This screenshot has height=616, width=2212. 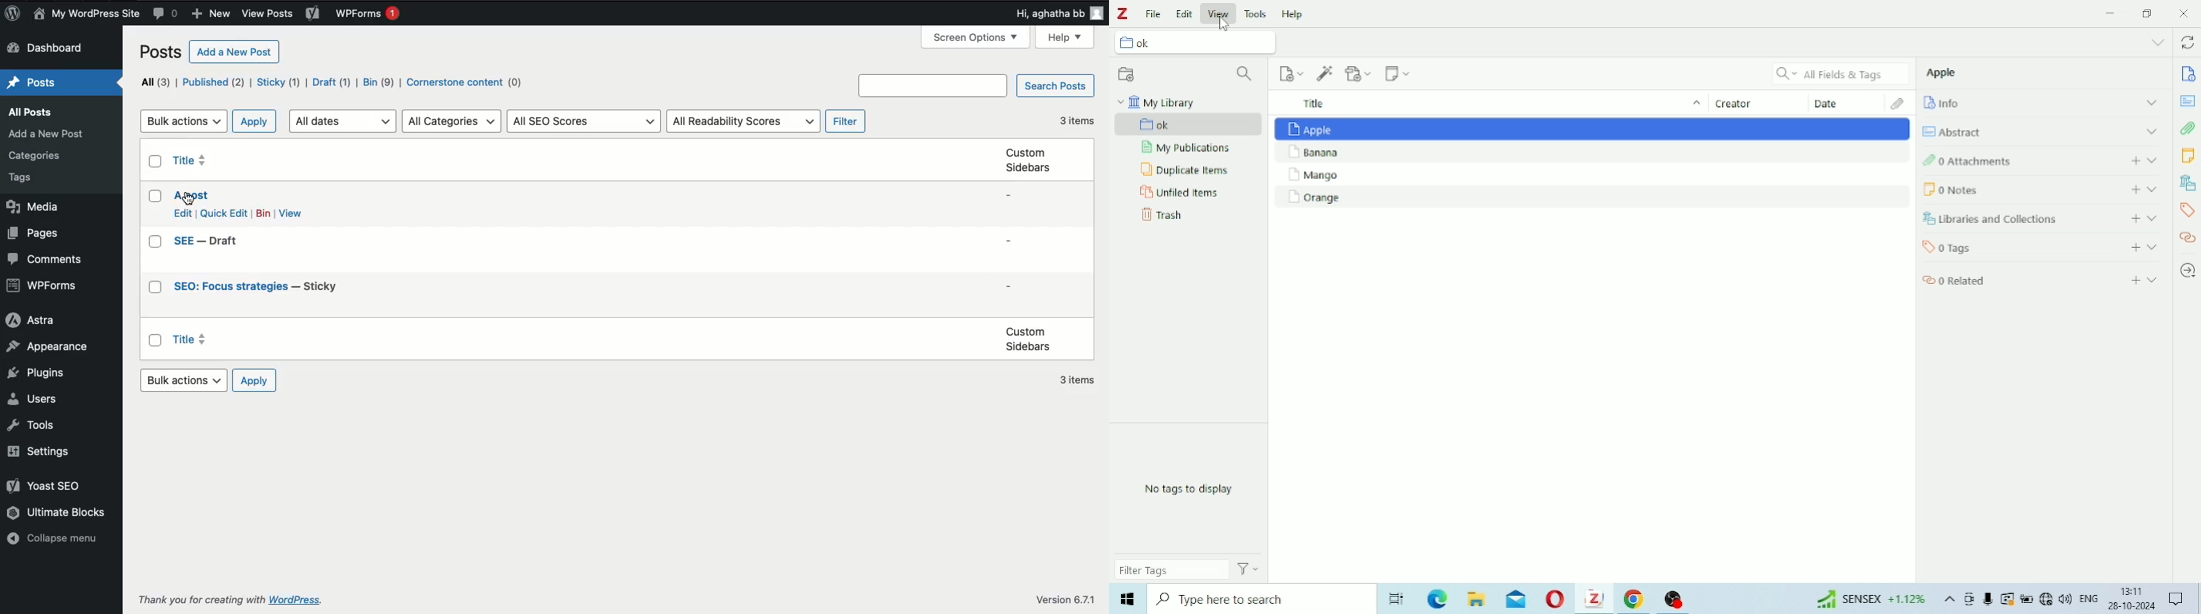 What do you see at coordinates (187, 212) in the screenshot?
I see `Edit` at bounding box center [187, 212].